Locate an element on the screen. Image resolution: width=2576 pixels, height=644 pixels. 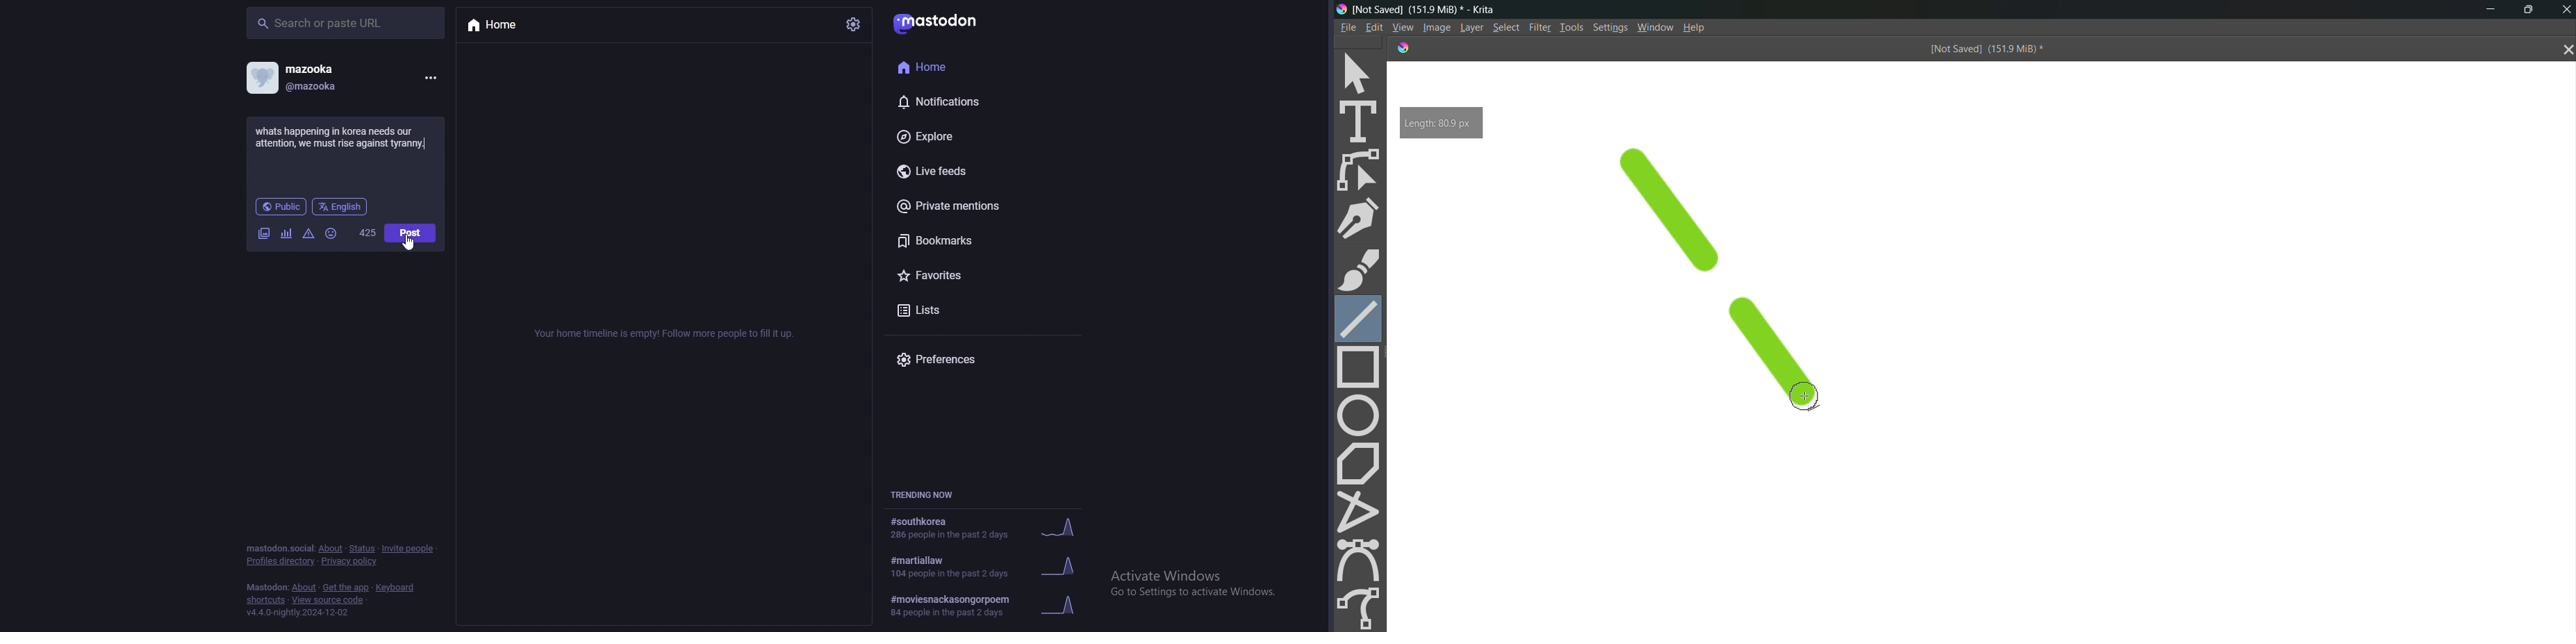
privacy policy is located at coordinates (348, 561).